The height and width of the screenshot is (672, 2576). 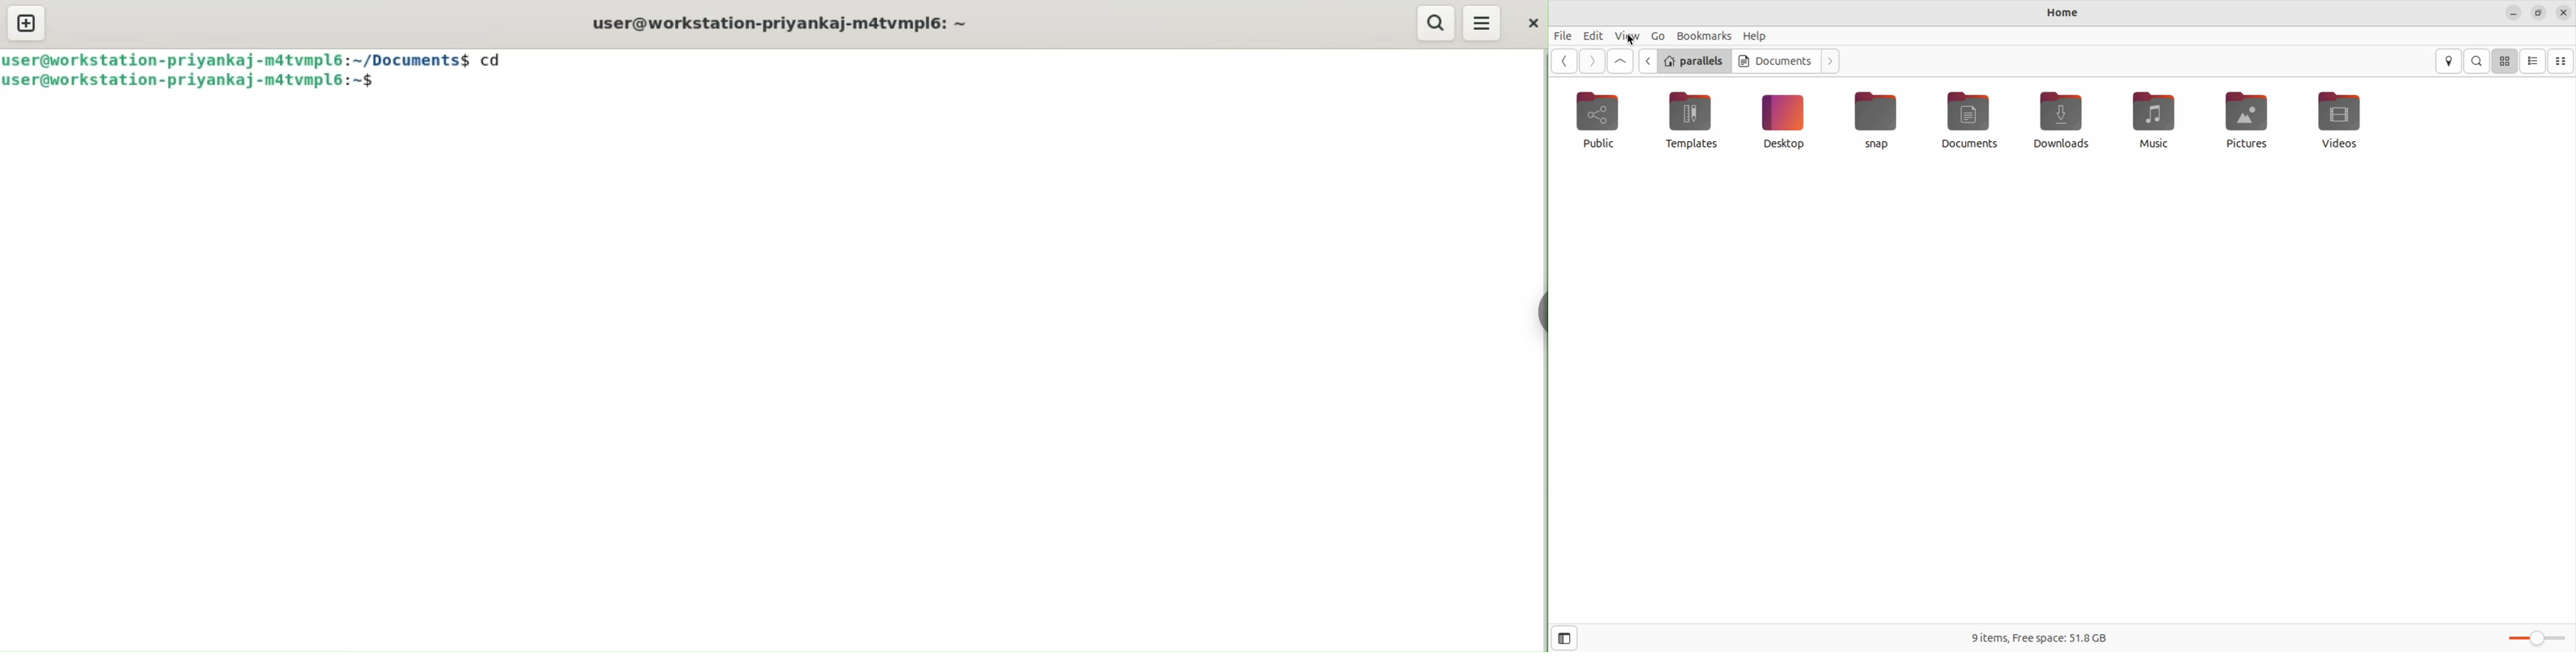 What do you see at coordinates (2062, 123) in the screenshot?
I see `downloads` at bounding box center [2062, 123].